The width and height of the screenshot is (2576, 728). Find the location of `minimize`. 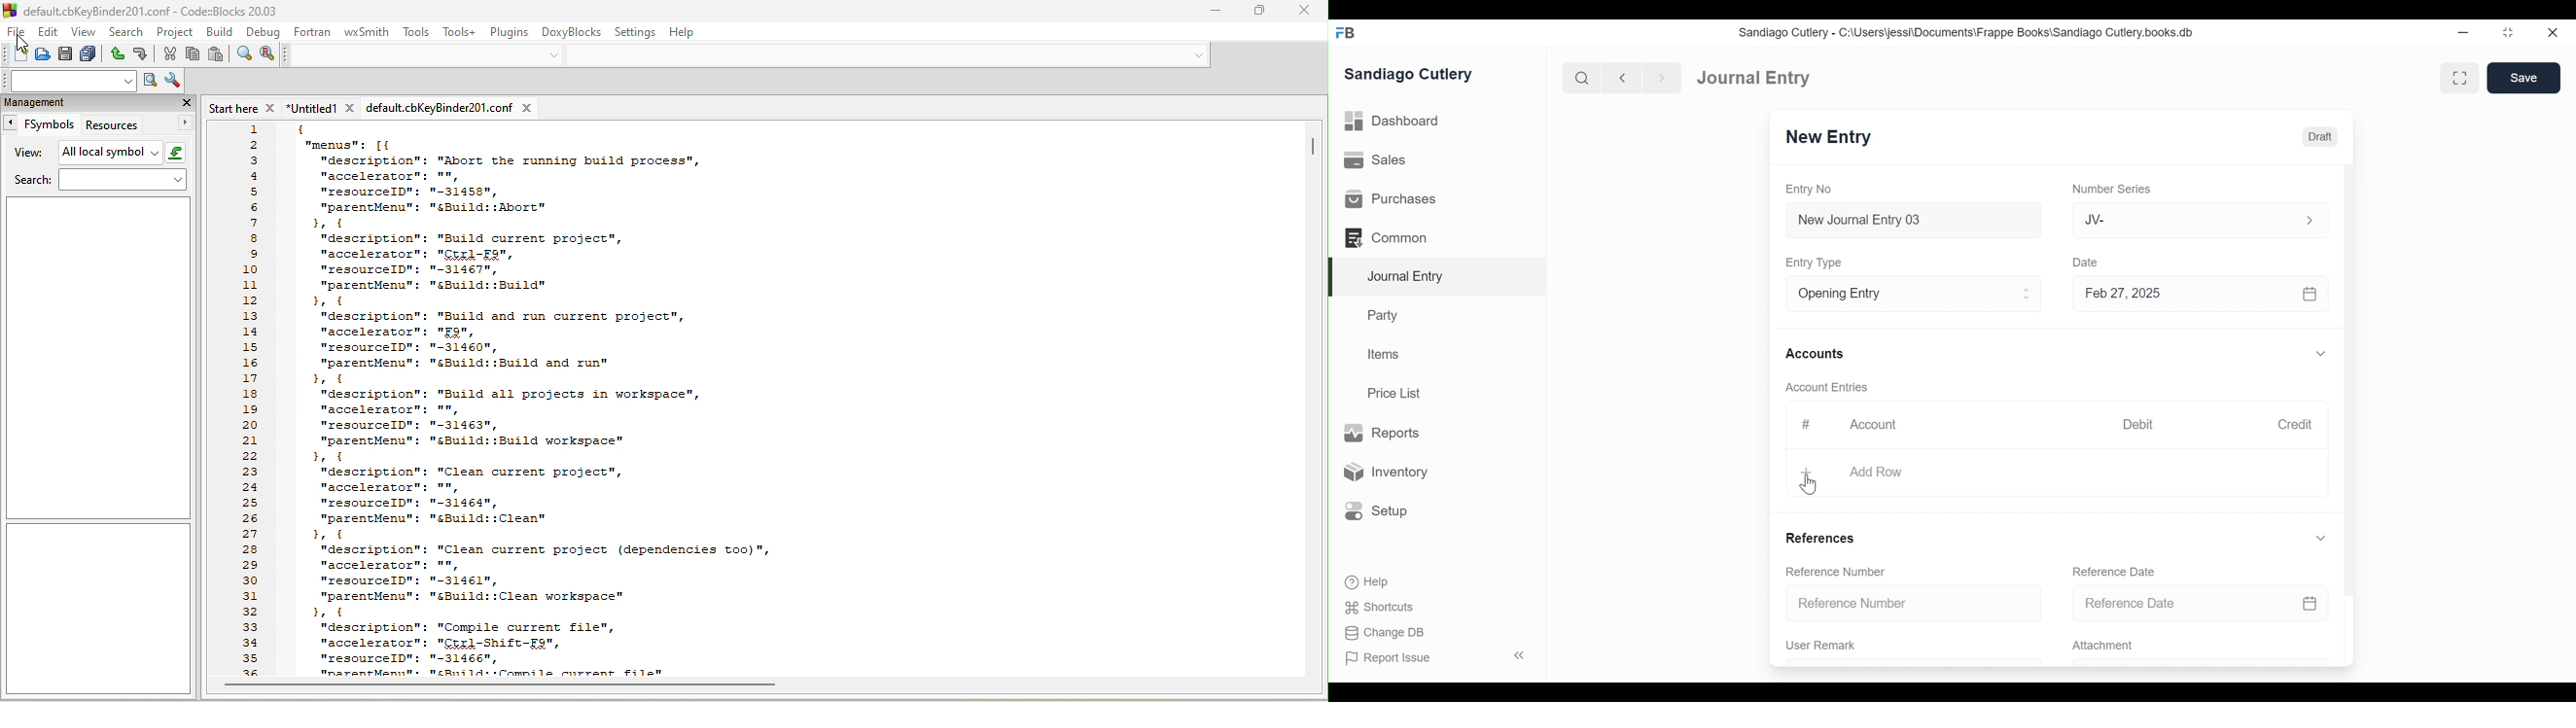

minimize is located at coordinates (1215, 13).